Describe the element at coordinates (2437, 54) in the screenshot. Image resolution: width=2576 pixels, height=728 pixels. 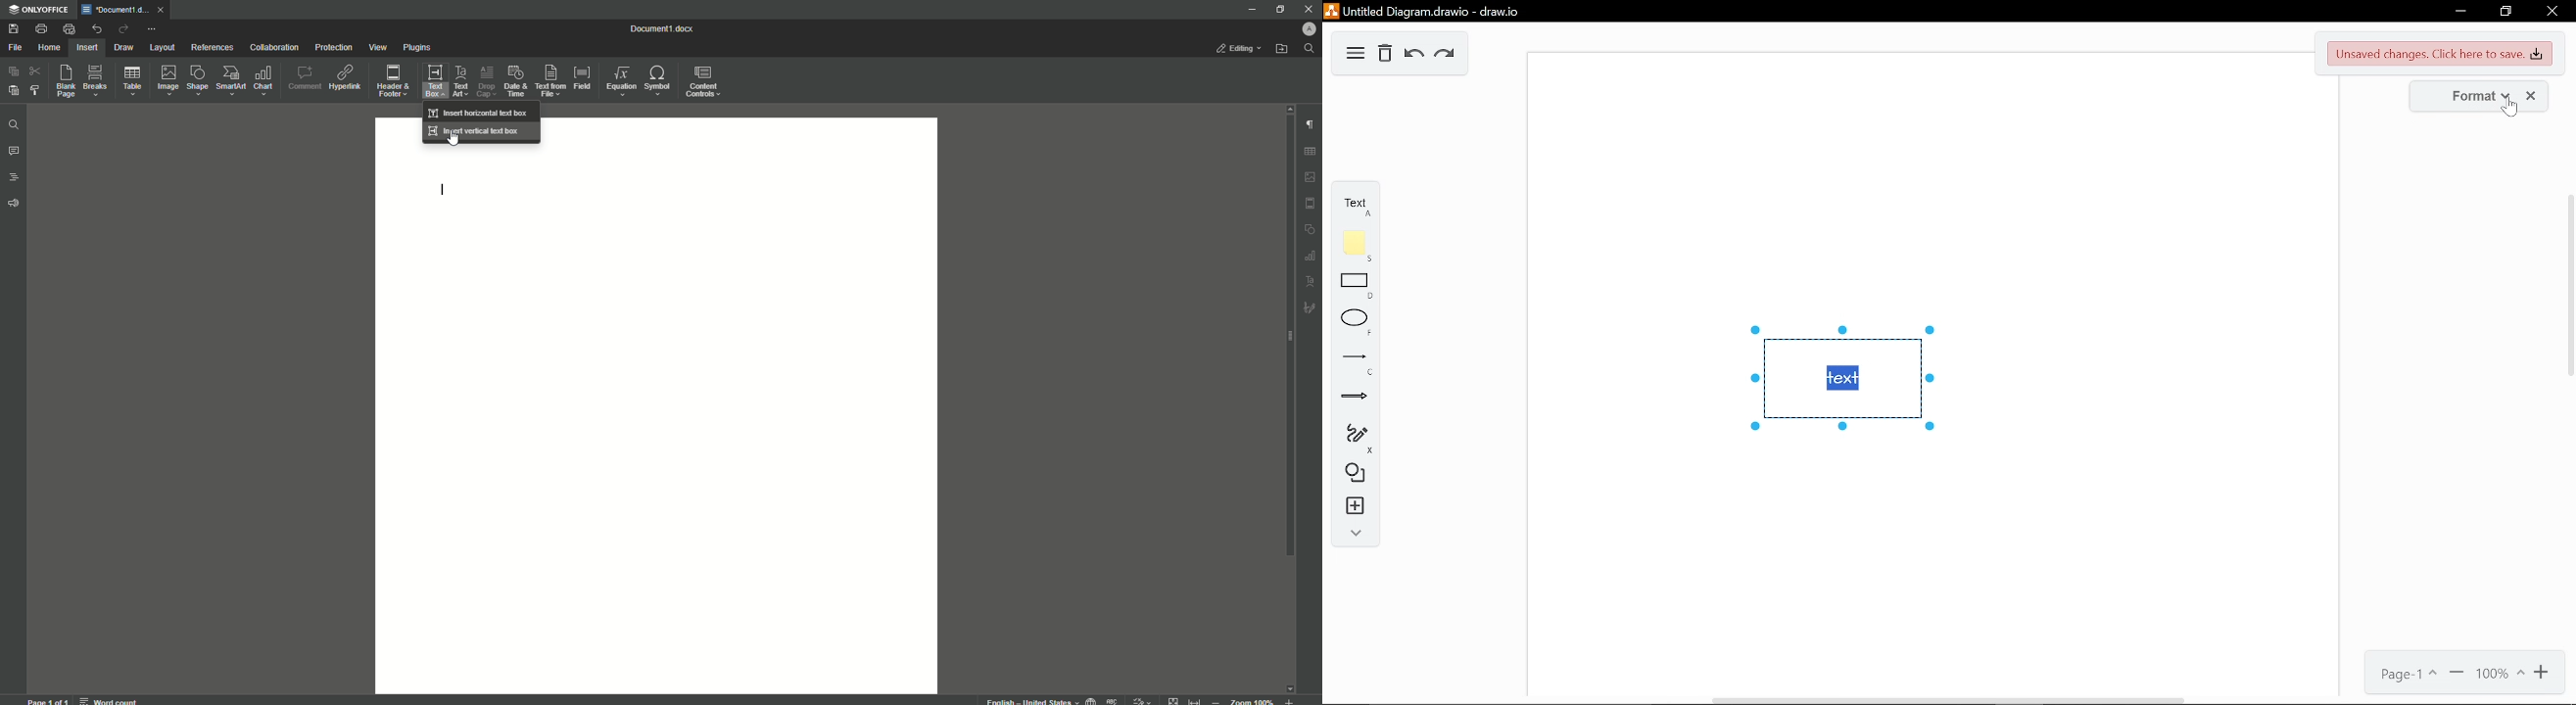
I see `unsaved changes. Click here to save ` at that location.